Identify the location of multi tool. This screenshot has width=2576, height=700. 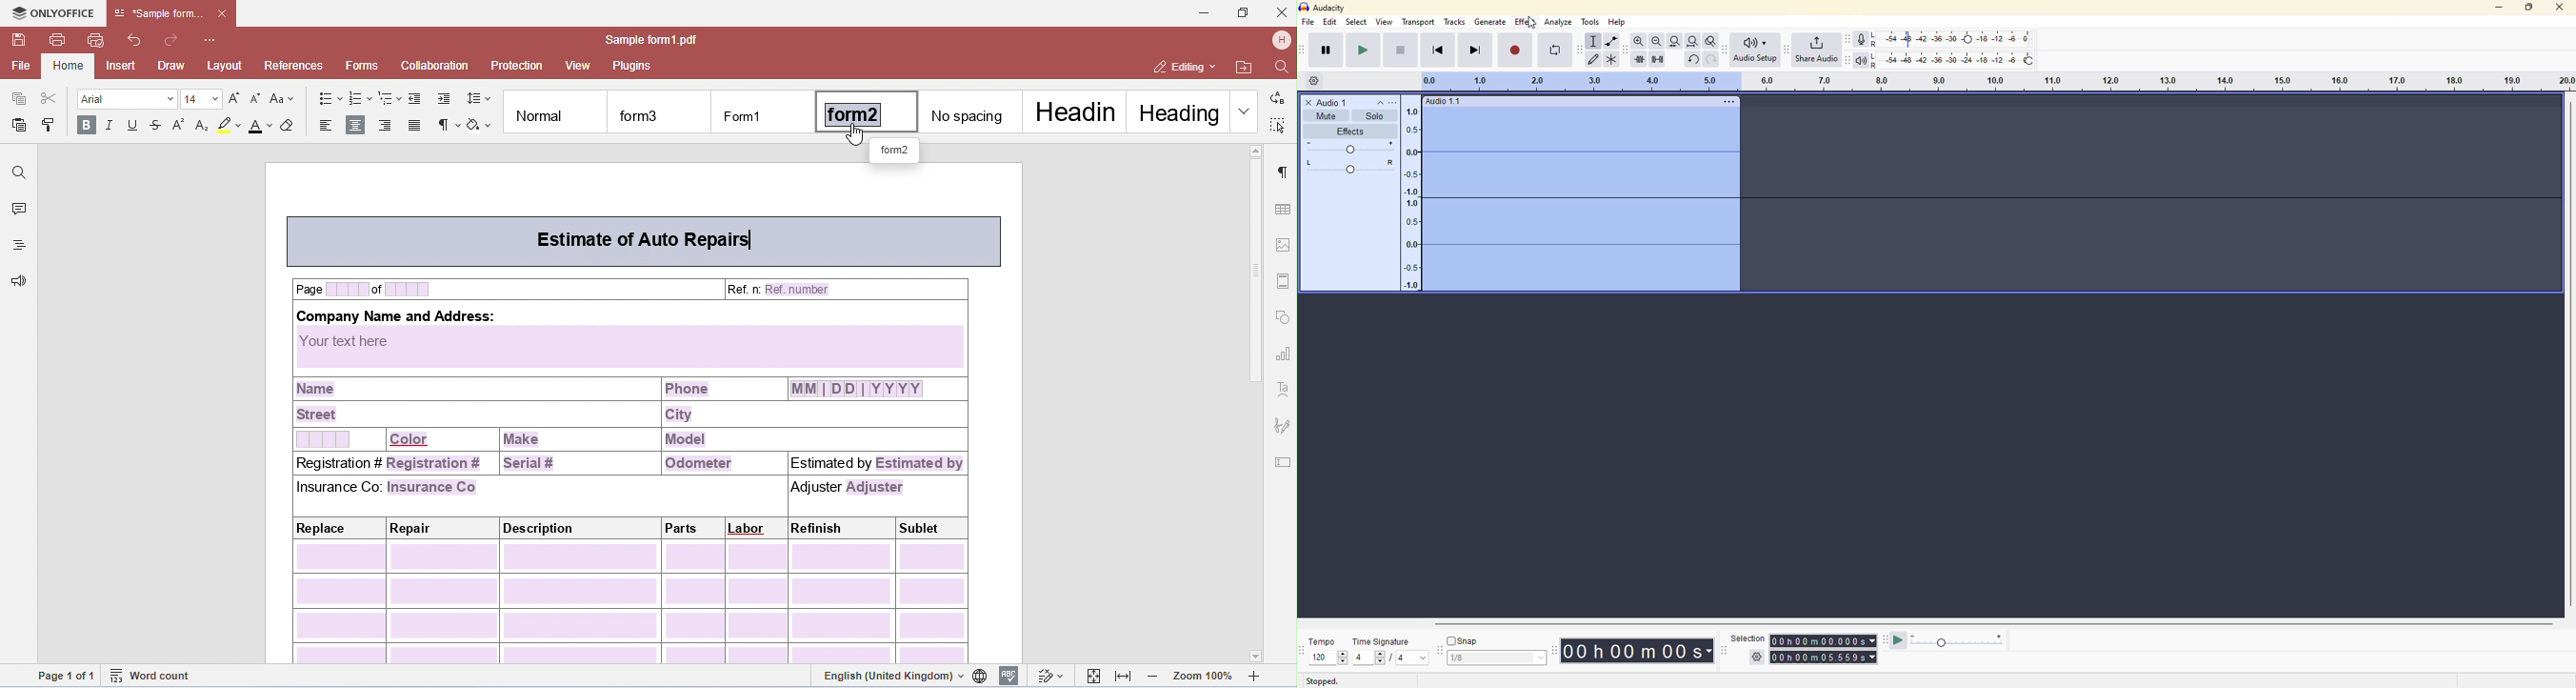
(1614, 58).